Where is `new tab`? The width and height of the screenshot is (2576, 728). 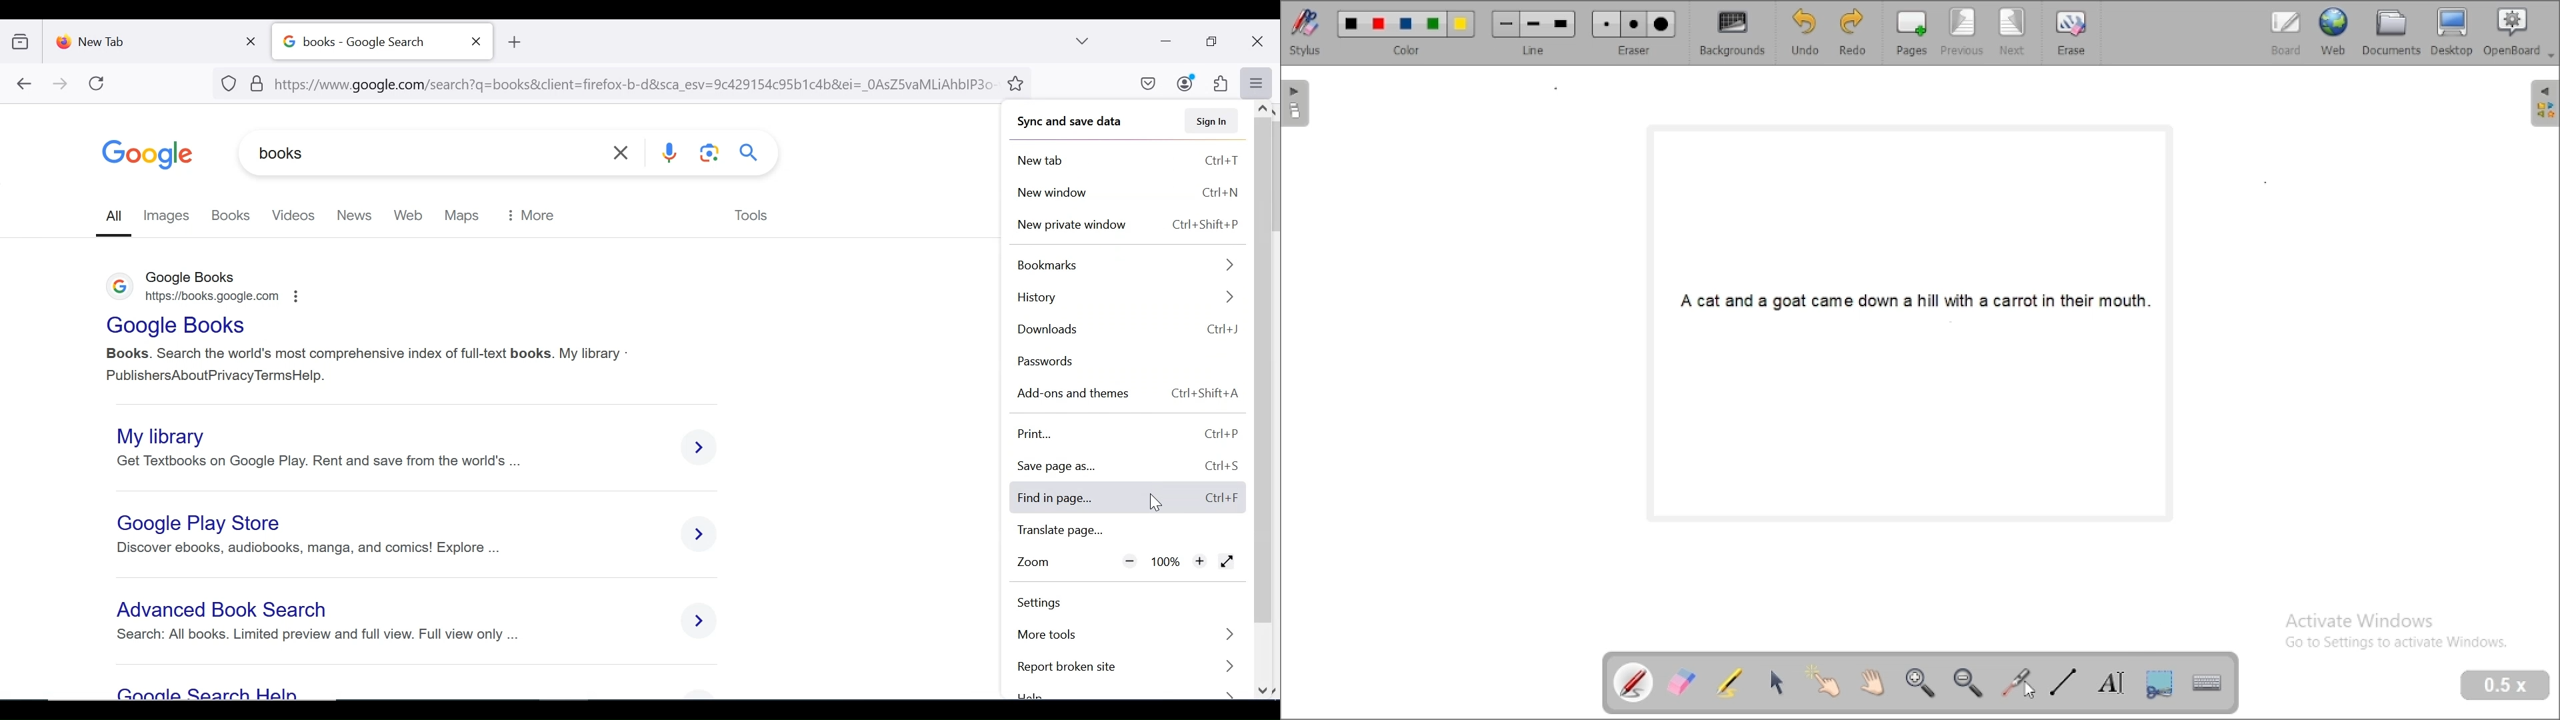
new tab is located at coordinates (143, 39).